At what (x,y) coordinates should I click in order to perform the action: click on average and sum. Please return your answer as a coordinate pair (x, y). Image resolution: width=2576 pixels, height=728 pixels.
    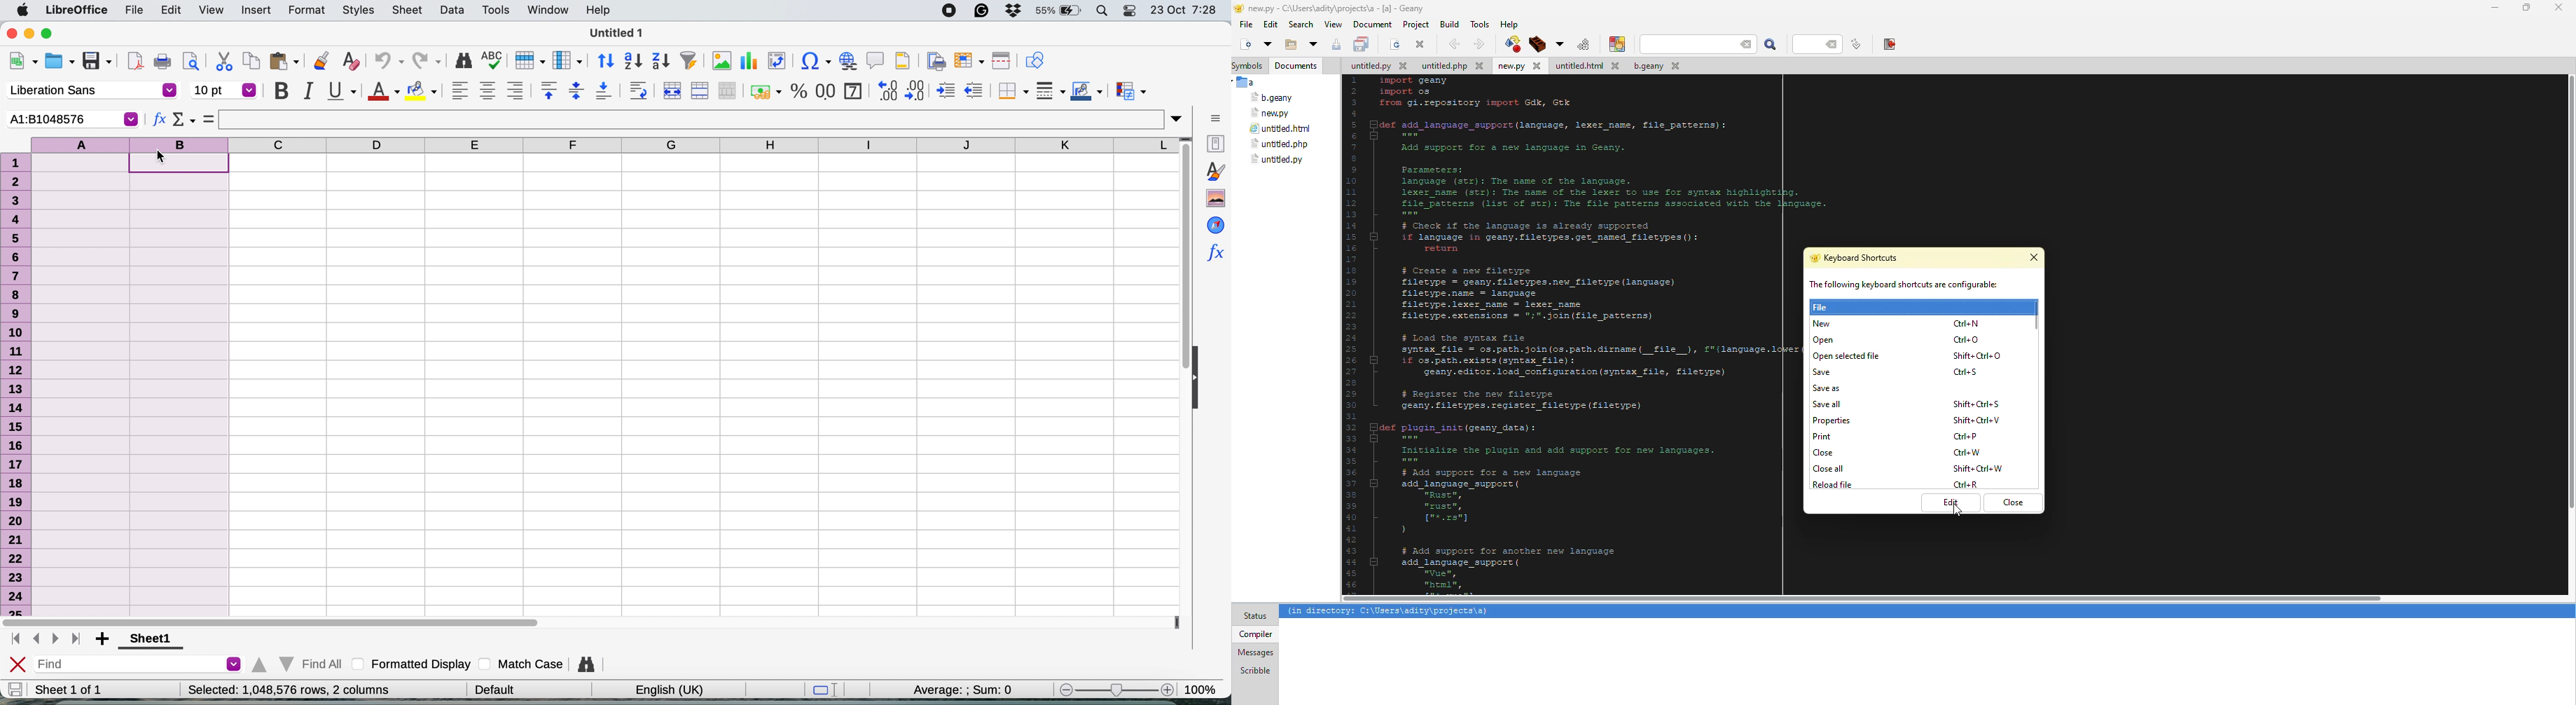
    Looking at the image, I should click on (950, 690).